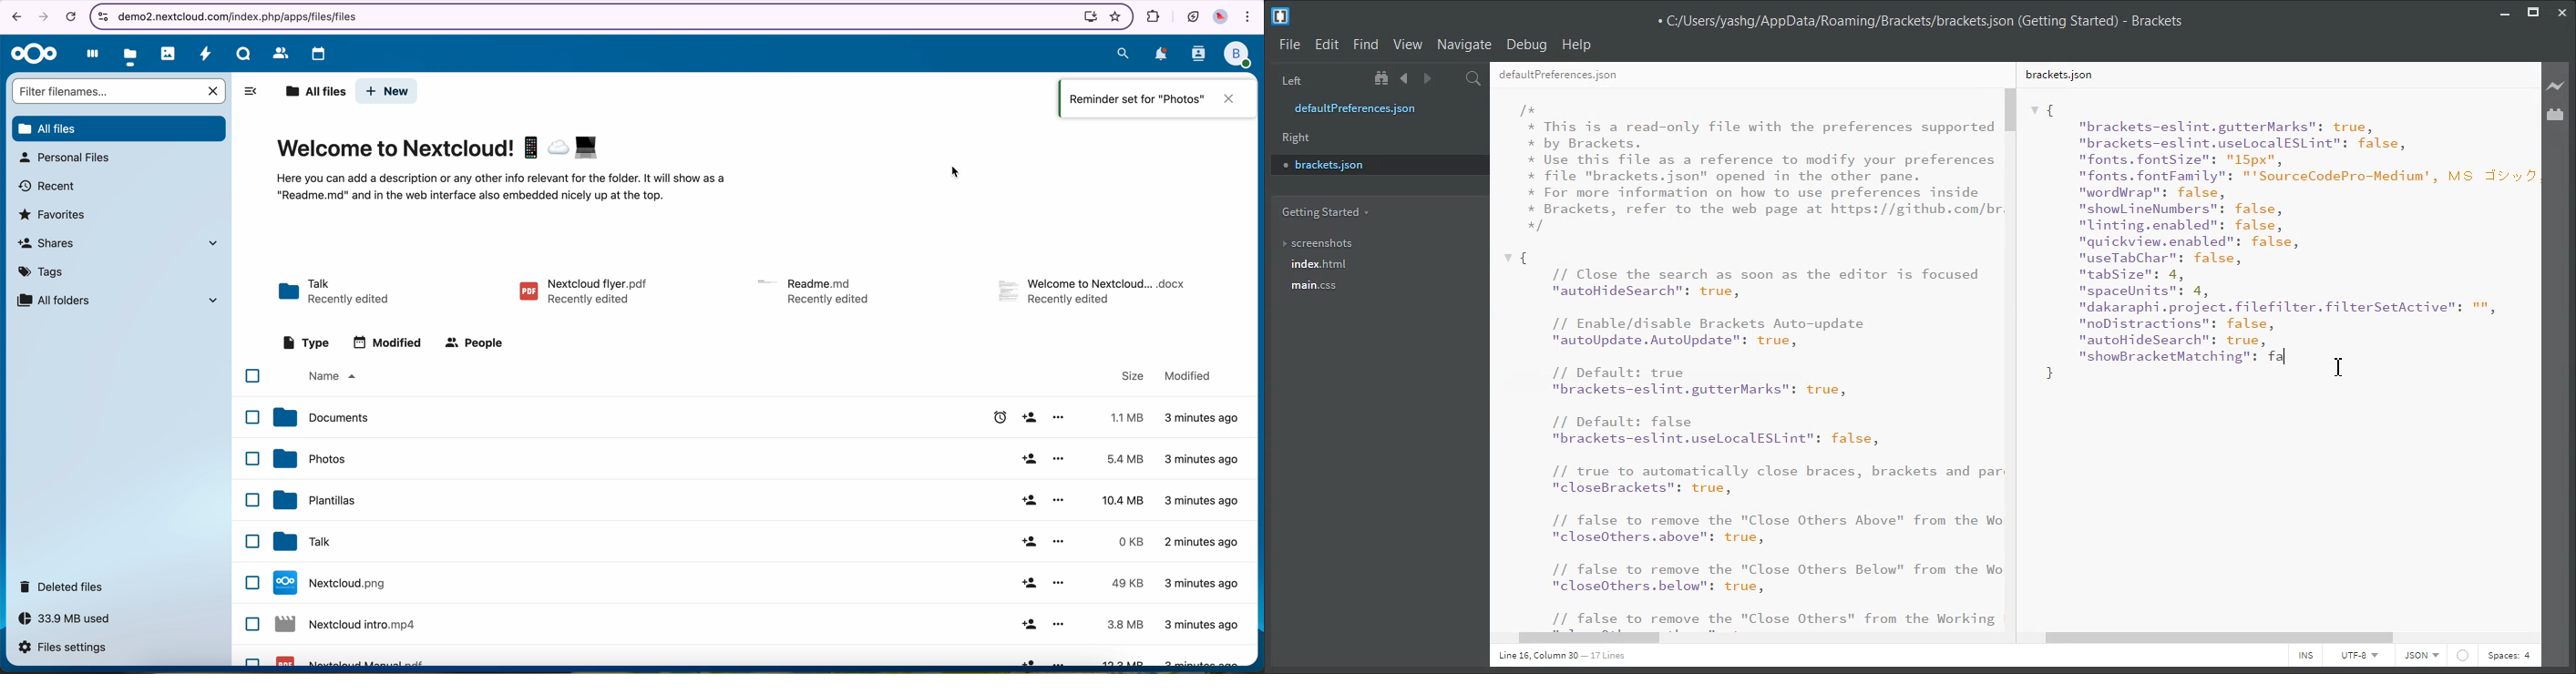 This screenshot has height=700, width=2576. Describe the element at coordinates (440, 148) in the screenshot. I see `Welcome to Nextcloud` at that location.